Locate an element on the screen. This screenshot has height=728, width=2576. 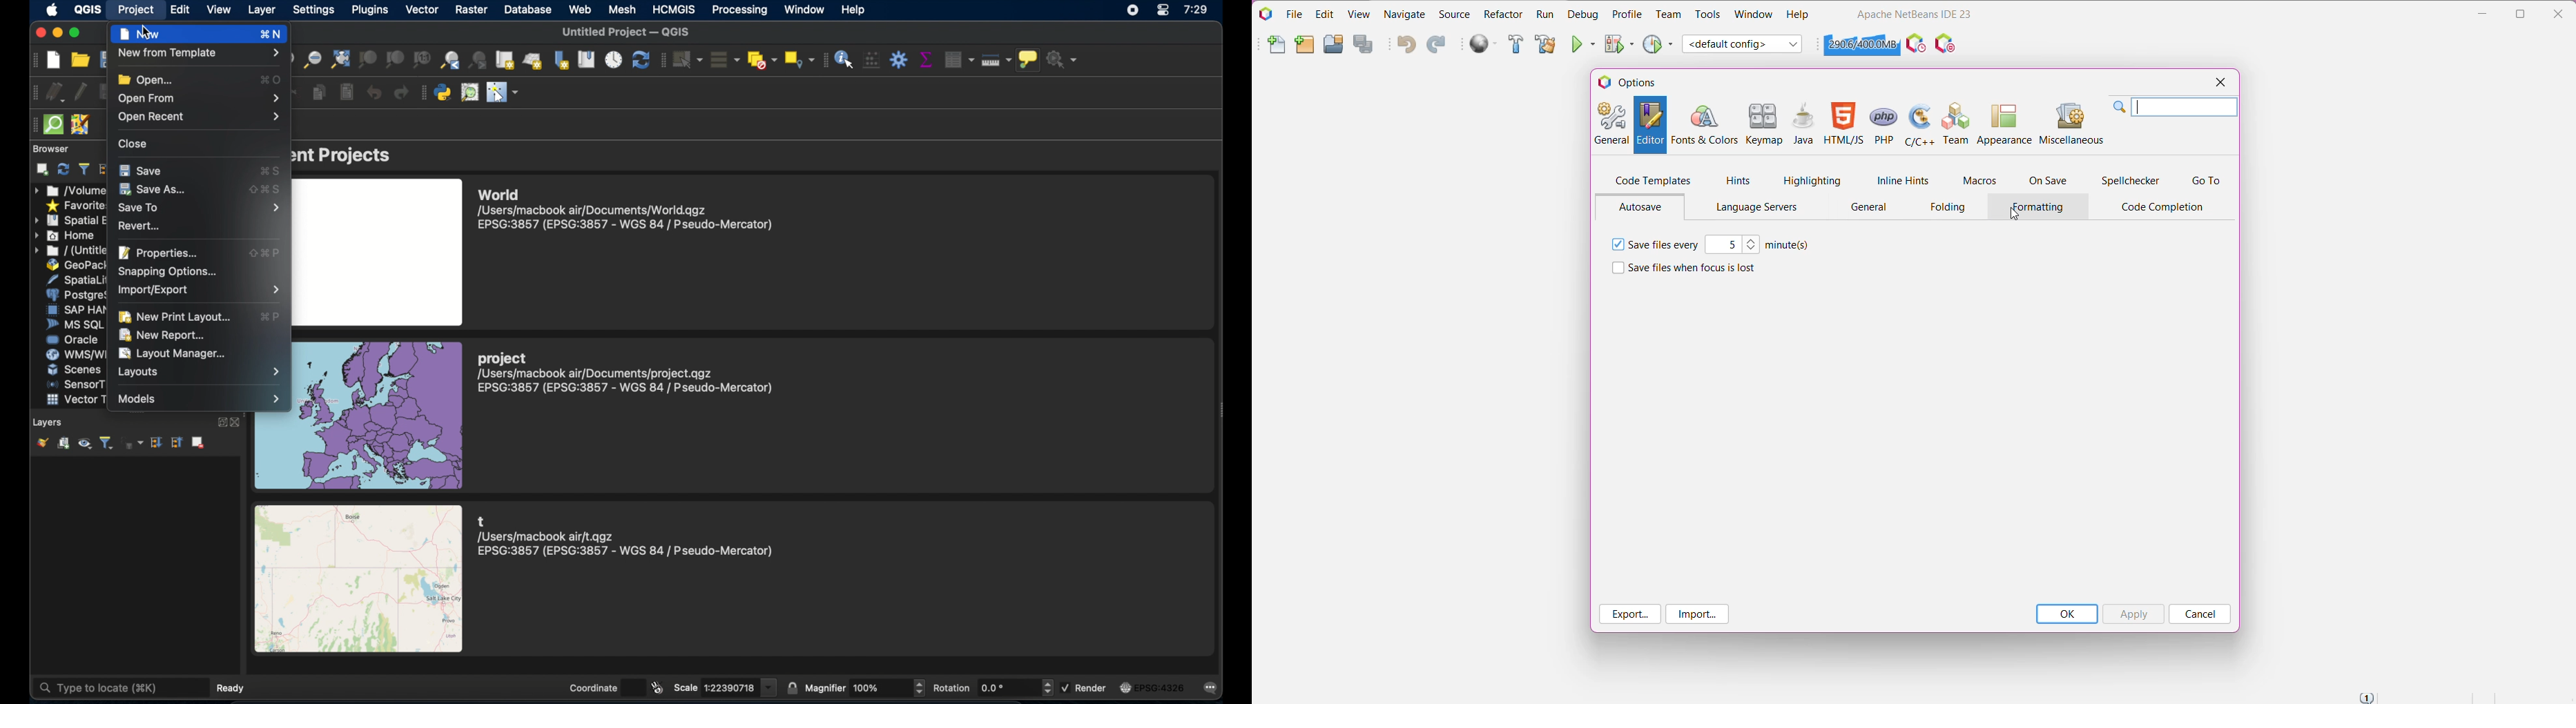
expand is located at coordinates (220, 422).